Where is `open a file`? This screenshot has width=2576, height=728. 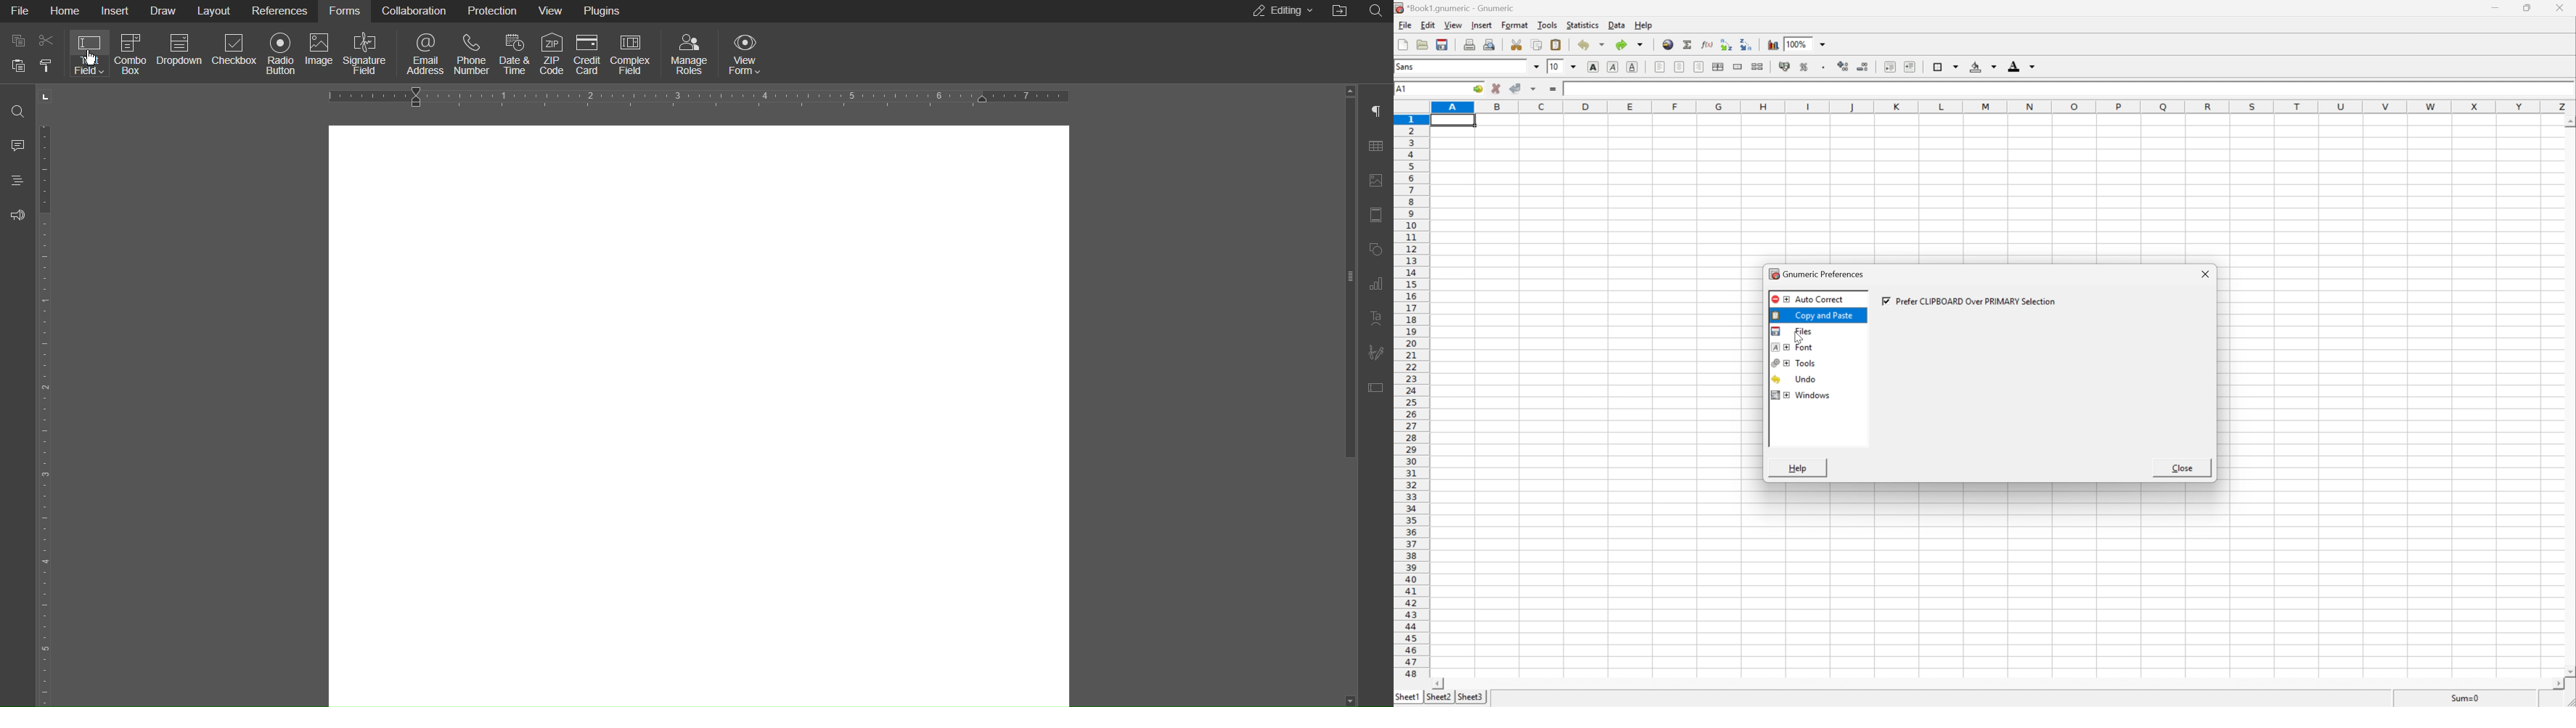 open a file is located at coordinates (1423, 43).